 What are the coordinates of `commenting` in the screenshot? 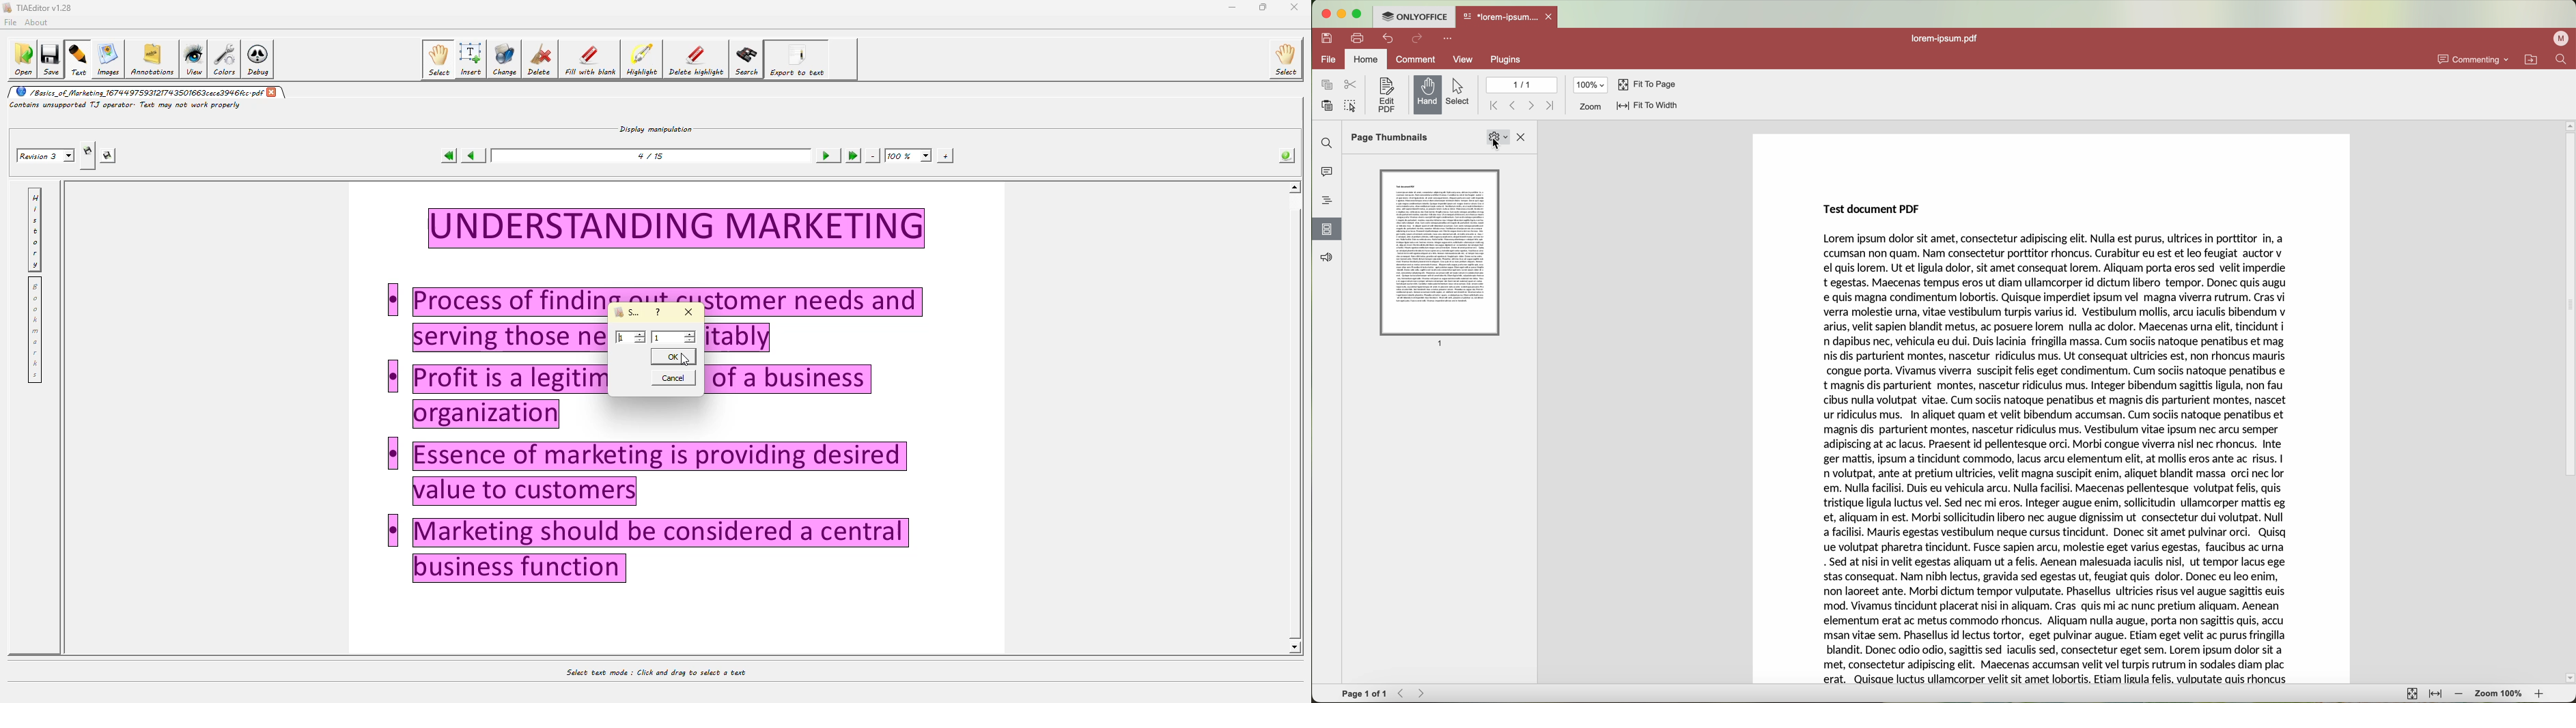 It's located at (2474, 59).